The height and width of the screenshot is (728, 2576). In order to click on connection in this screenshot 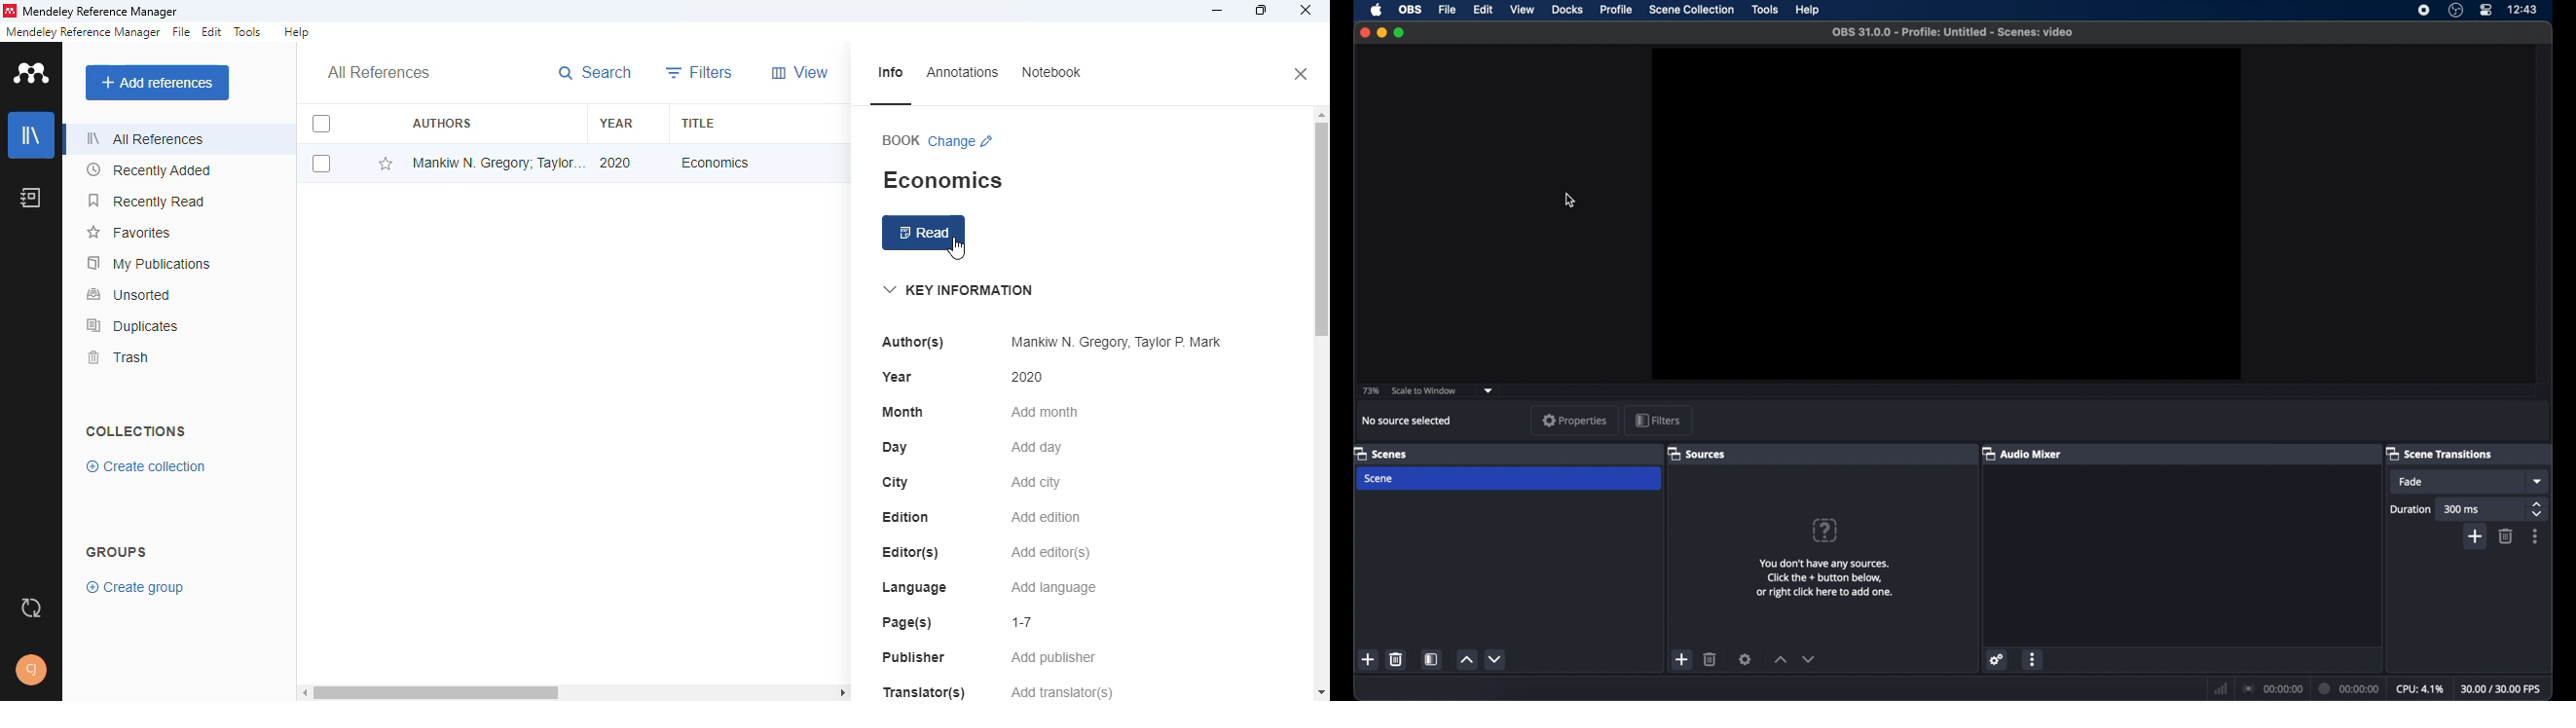, I will do `click(2274, 688)`.